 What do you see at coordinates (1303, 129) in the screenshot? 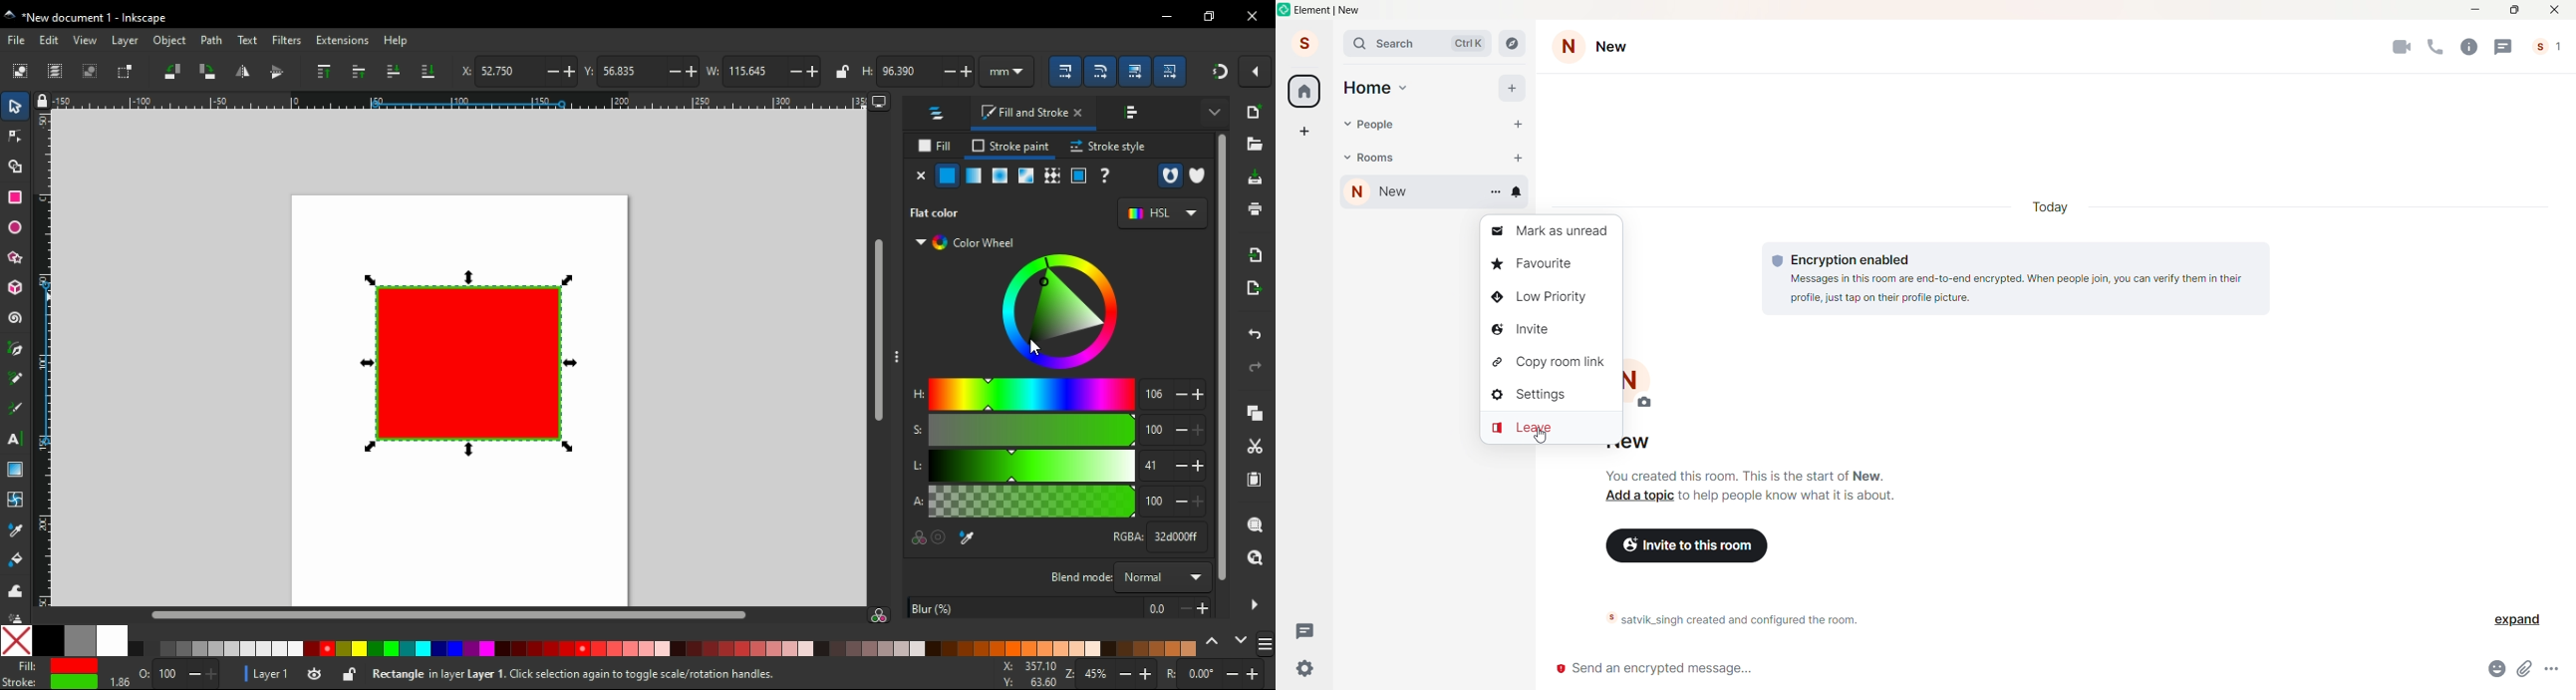
I see `Create a Space` at bounding box center [1303, 129].